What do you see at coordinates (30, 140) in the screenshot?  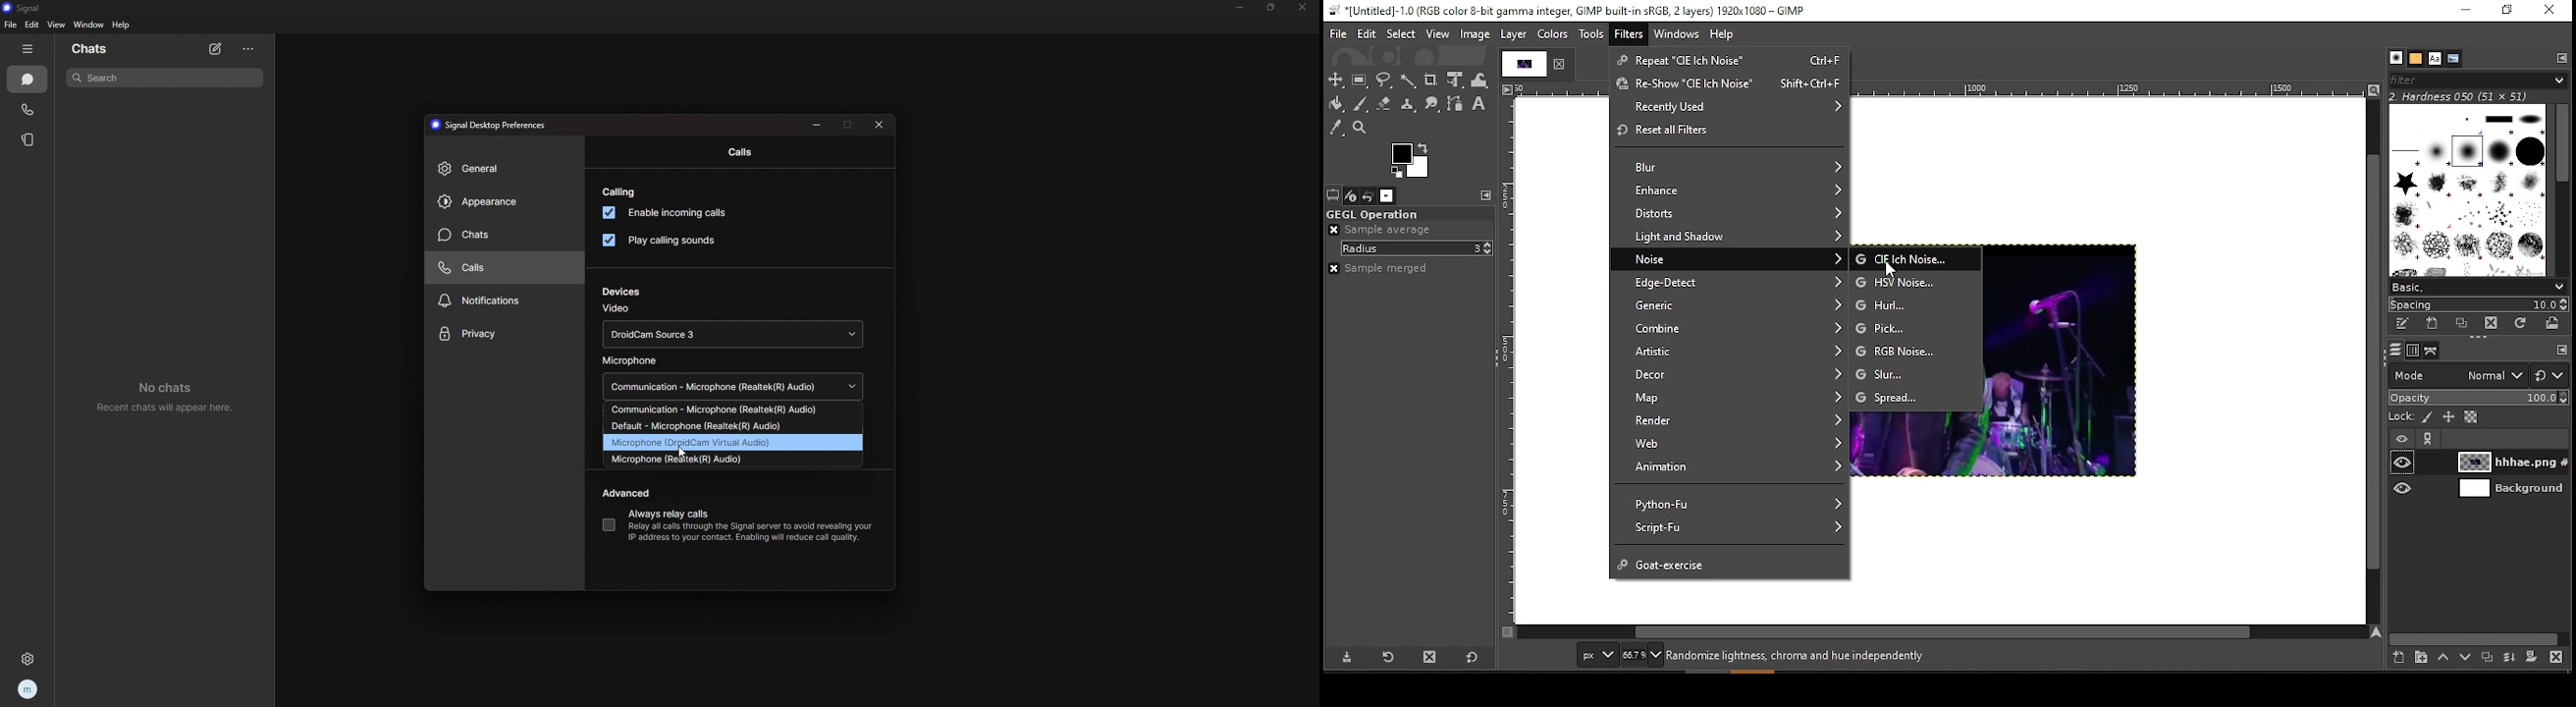 I see `stories` at bounding box center [30, 140].